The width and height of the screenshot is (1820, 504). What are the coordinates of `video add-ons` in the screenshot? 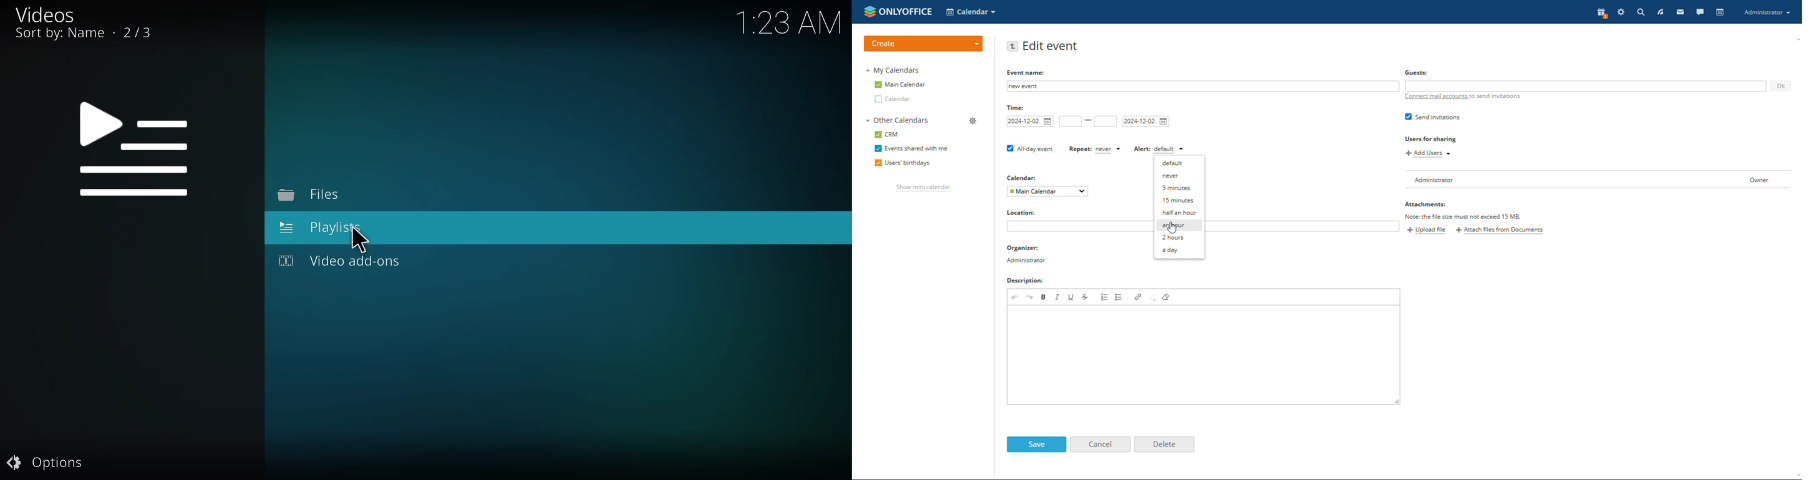 It's located at (345, 260).